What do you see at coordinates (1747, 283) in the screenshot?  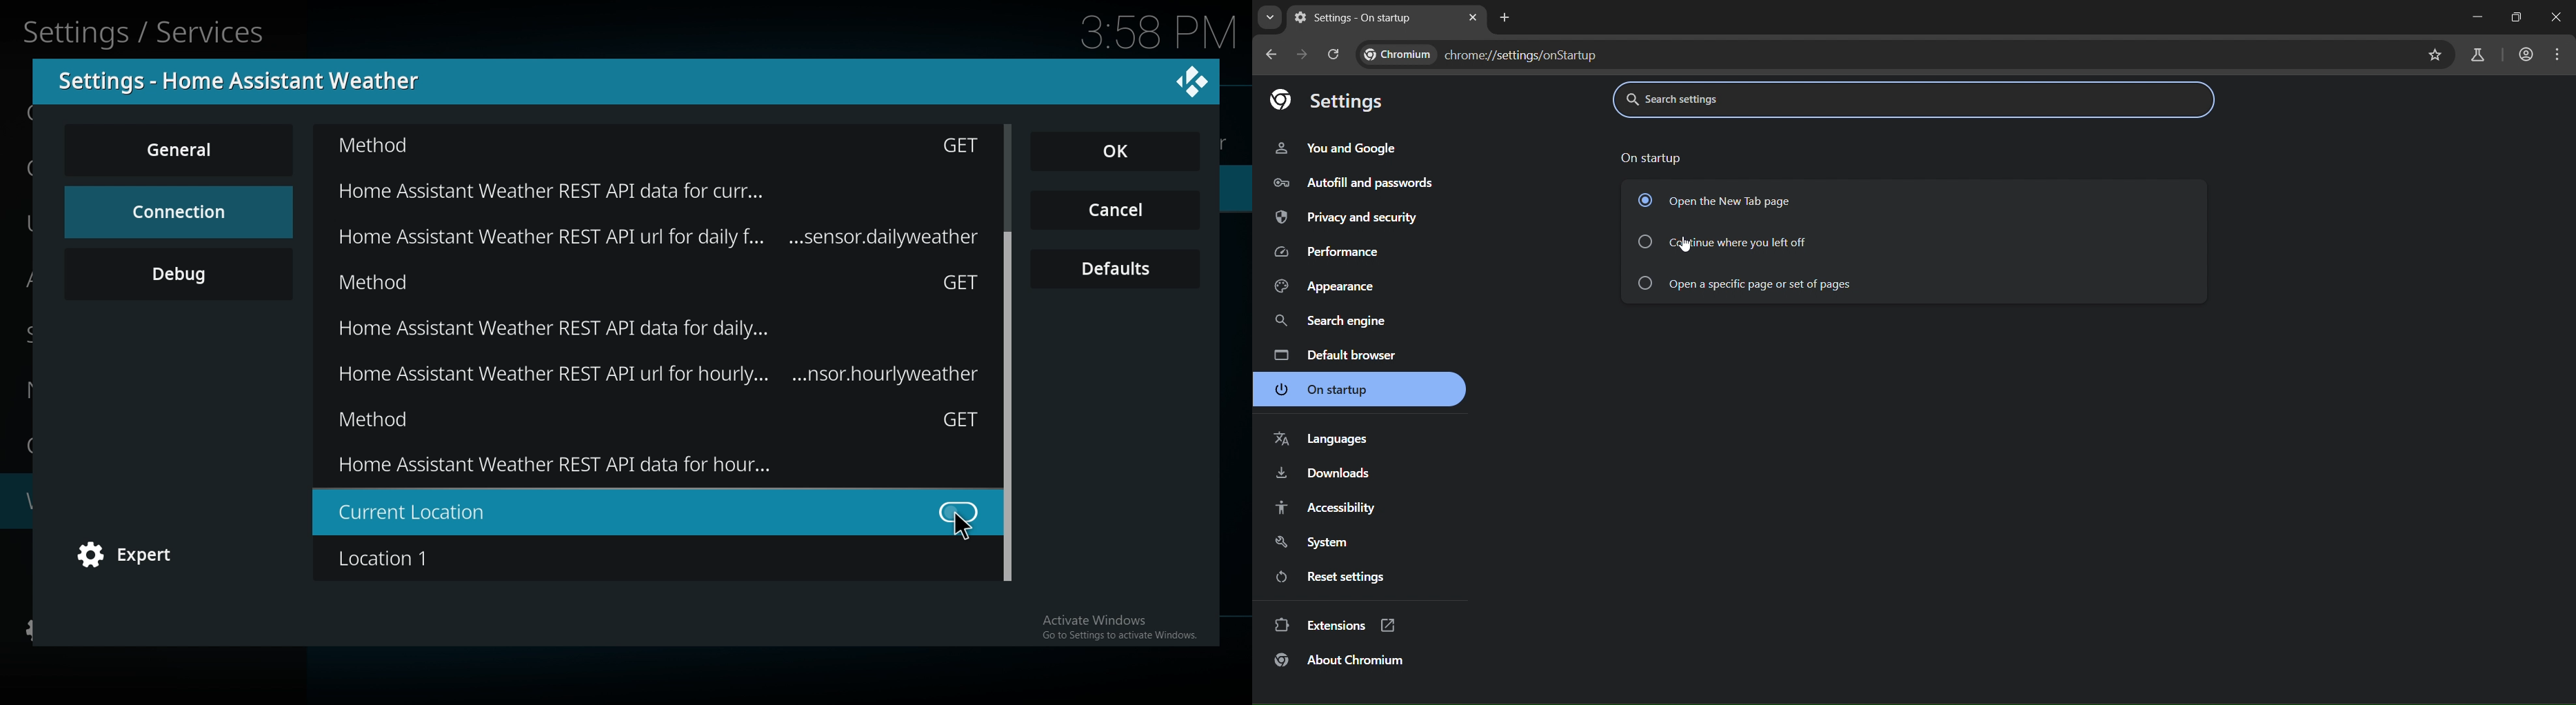 I see `continue where you left off` at bounding box center [1747, 283].